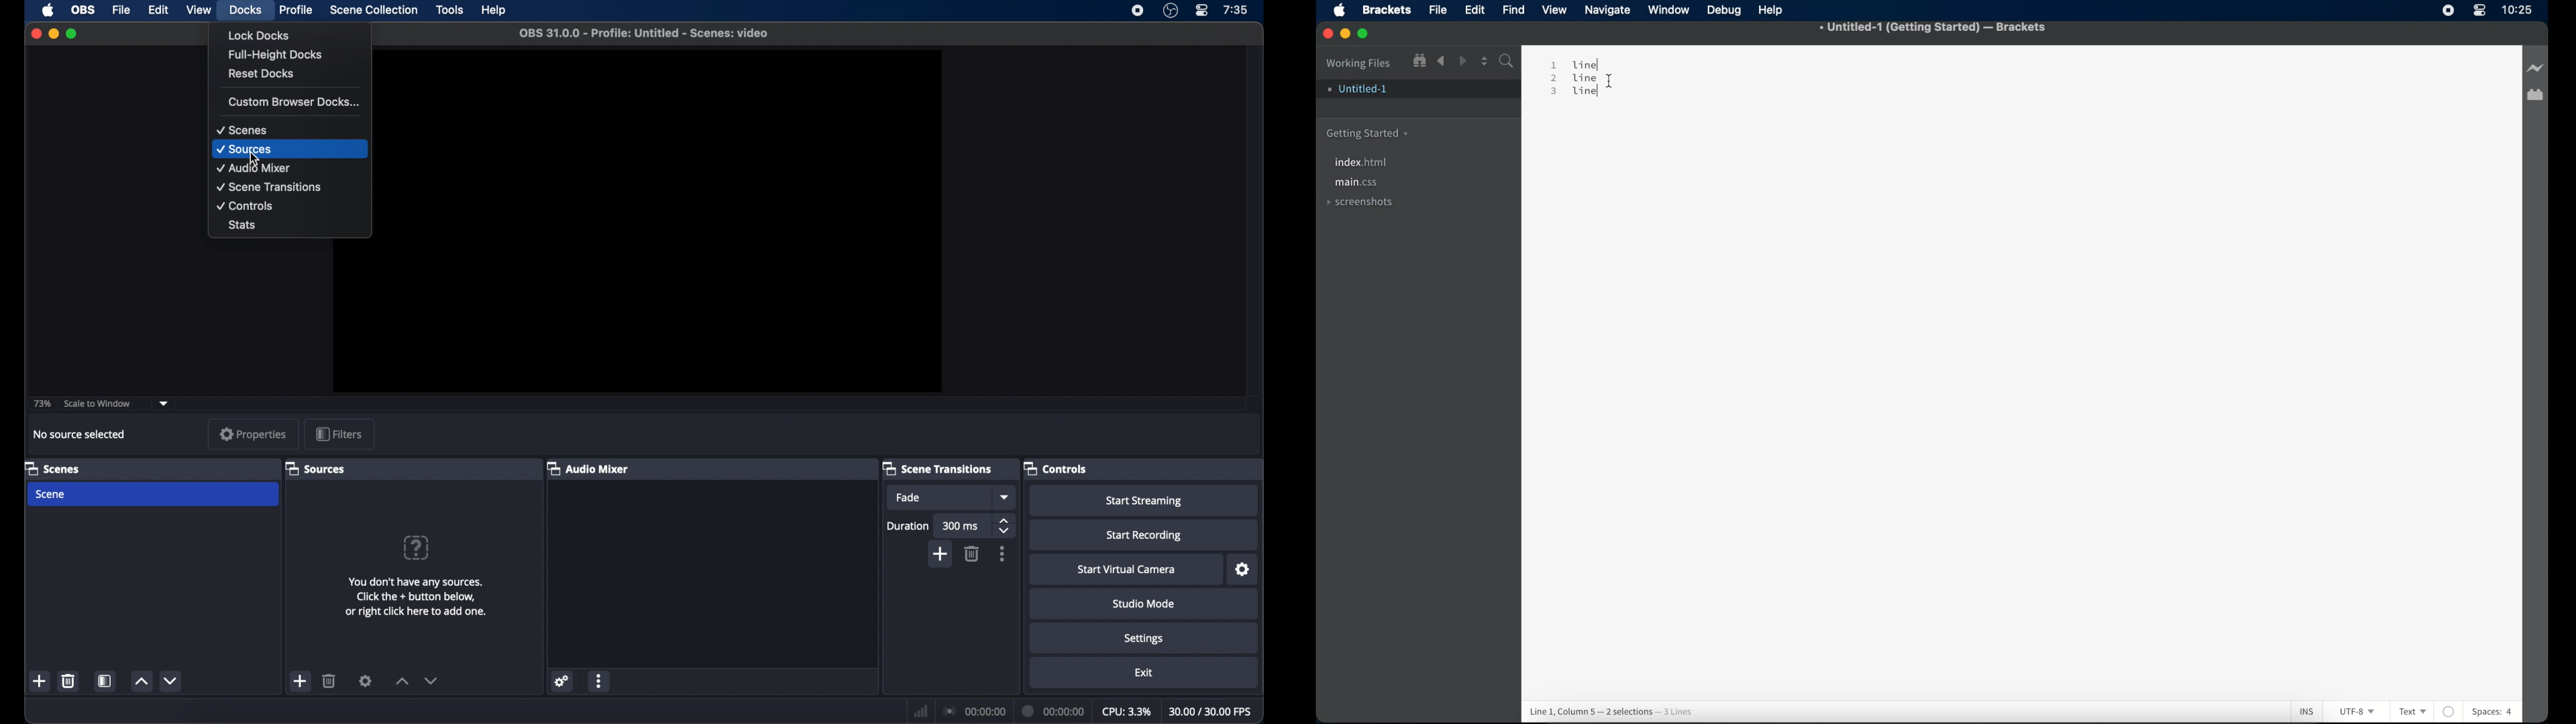 This screenshot has height=728, width=2576. Describe the element at coordinates (1170, 11) in the screenshot. I see `obs studio` at that location.